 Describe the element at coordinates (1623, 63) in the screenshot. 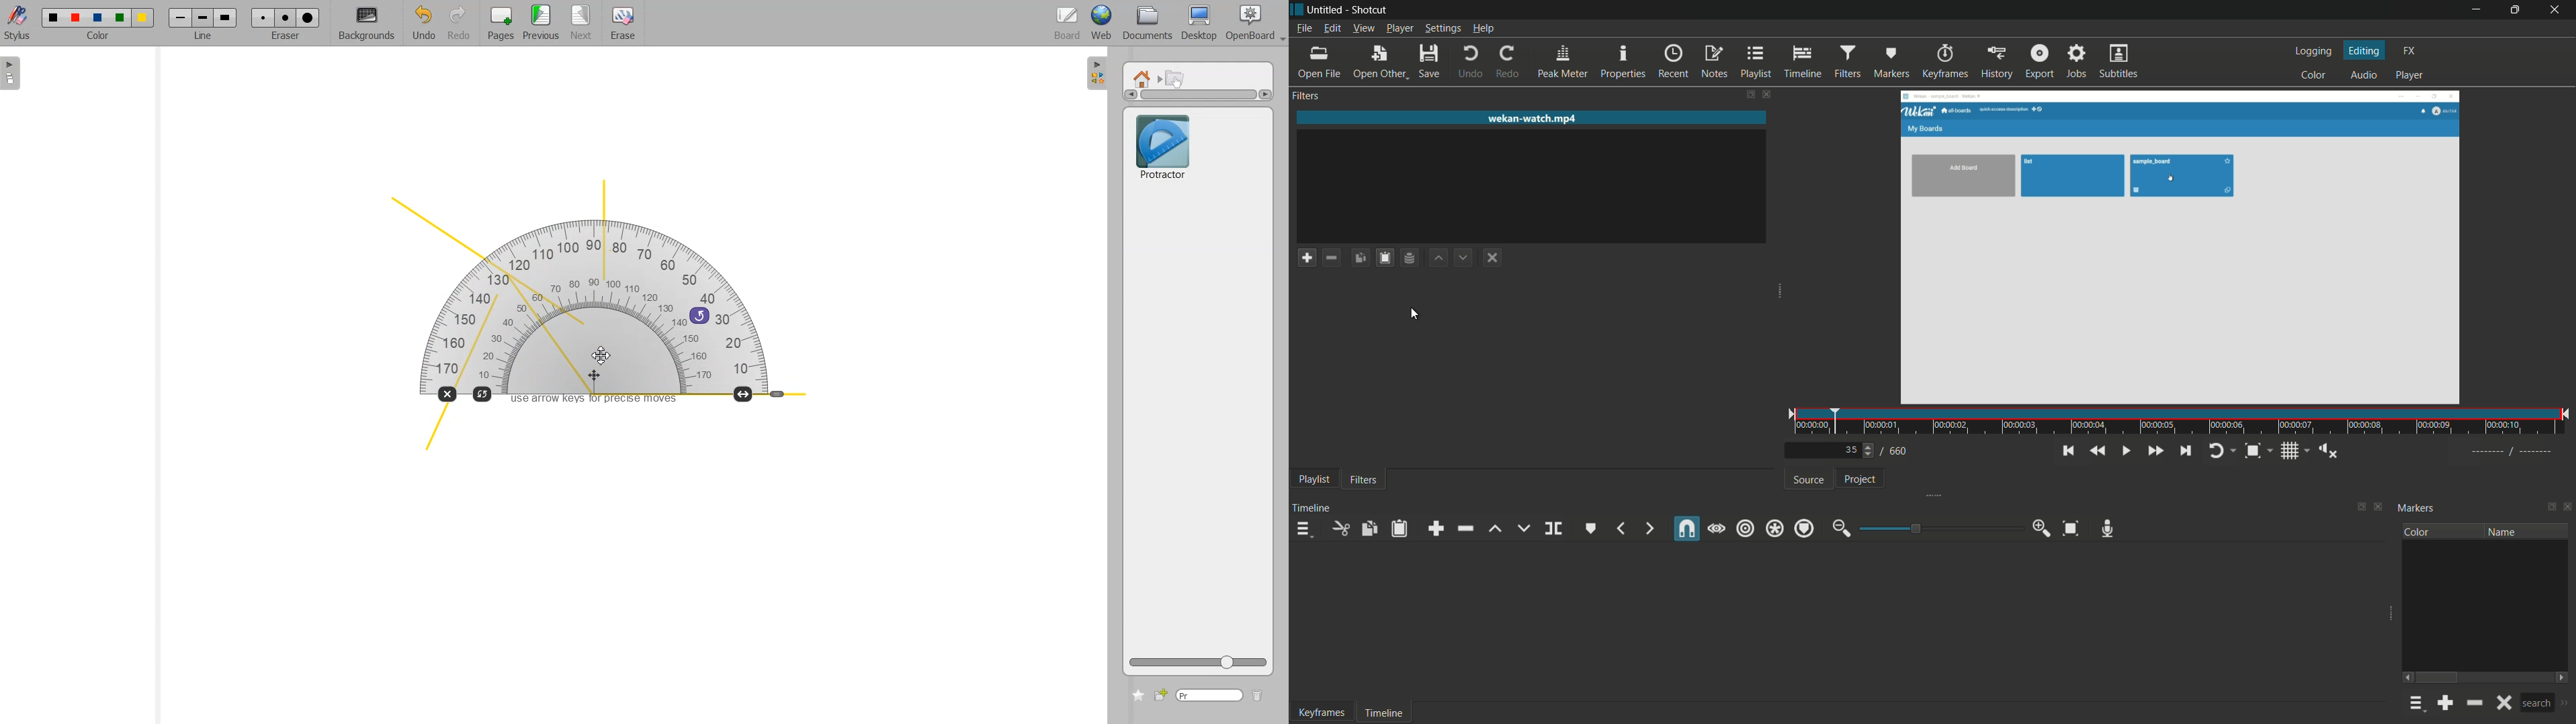

I see `properties` at that location.